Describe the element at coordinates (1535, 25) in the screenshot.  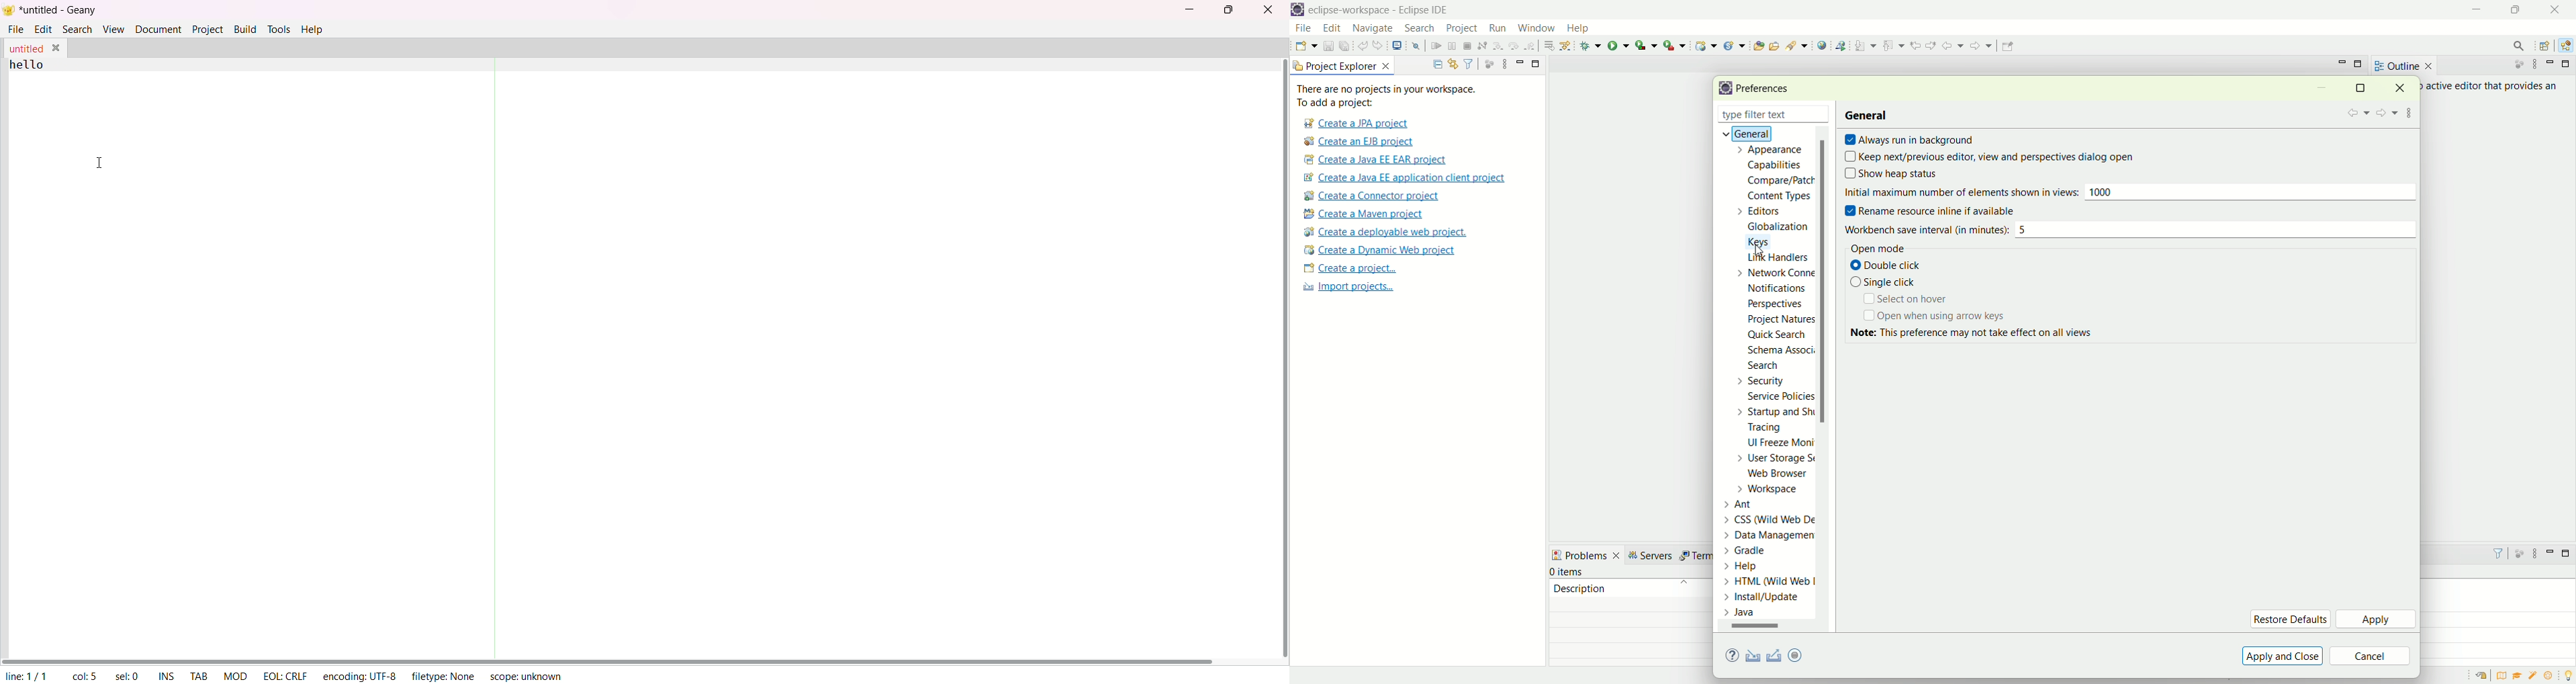
I see `window` at that location.